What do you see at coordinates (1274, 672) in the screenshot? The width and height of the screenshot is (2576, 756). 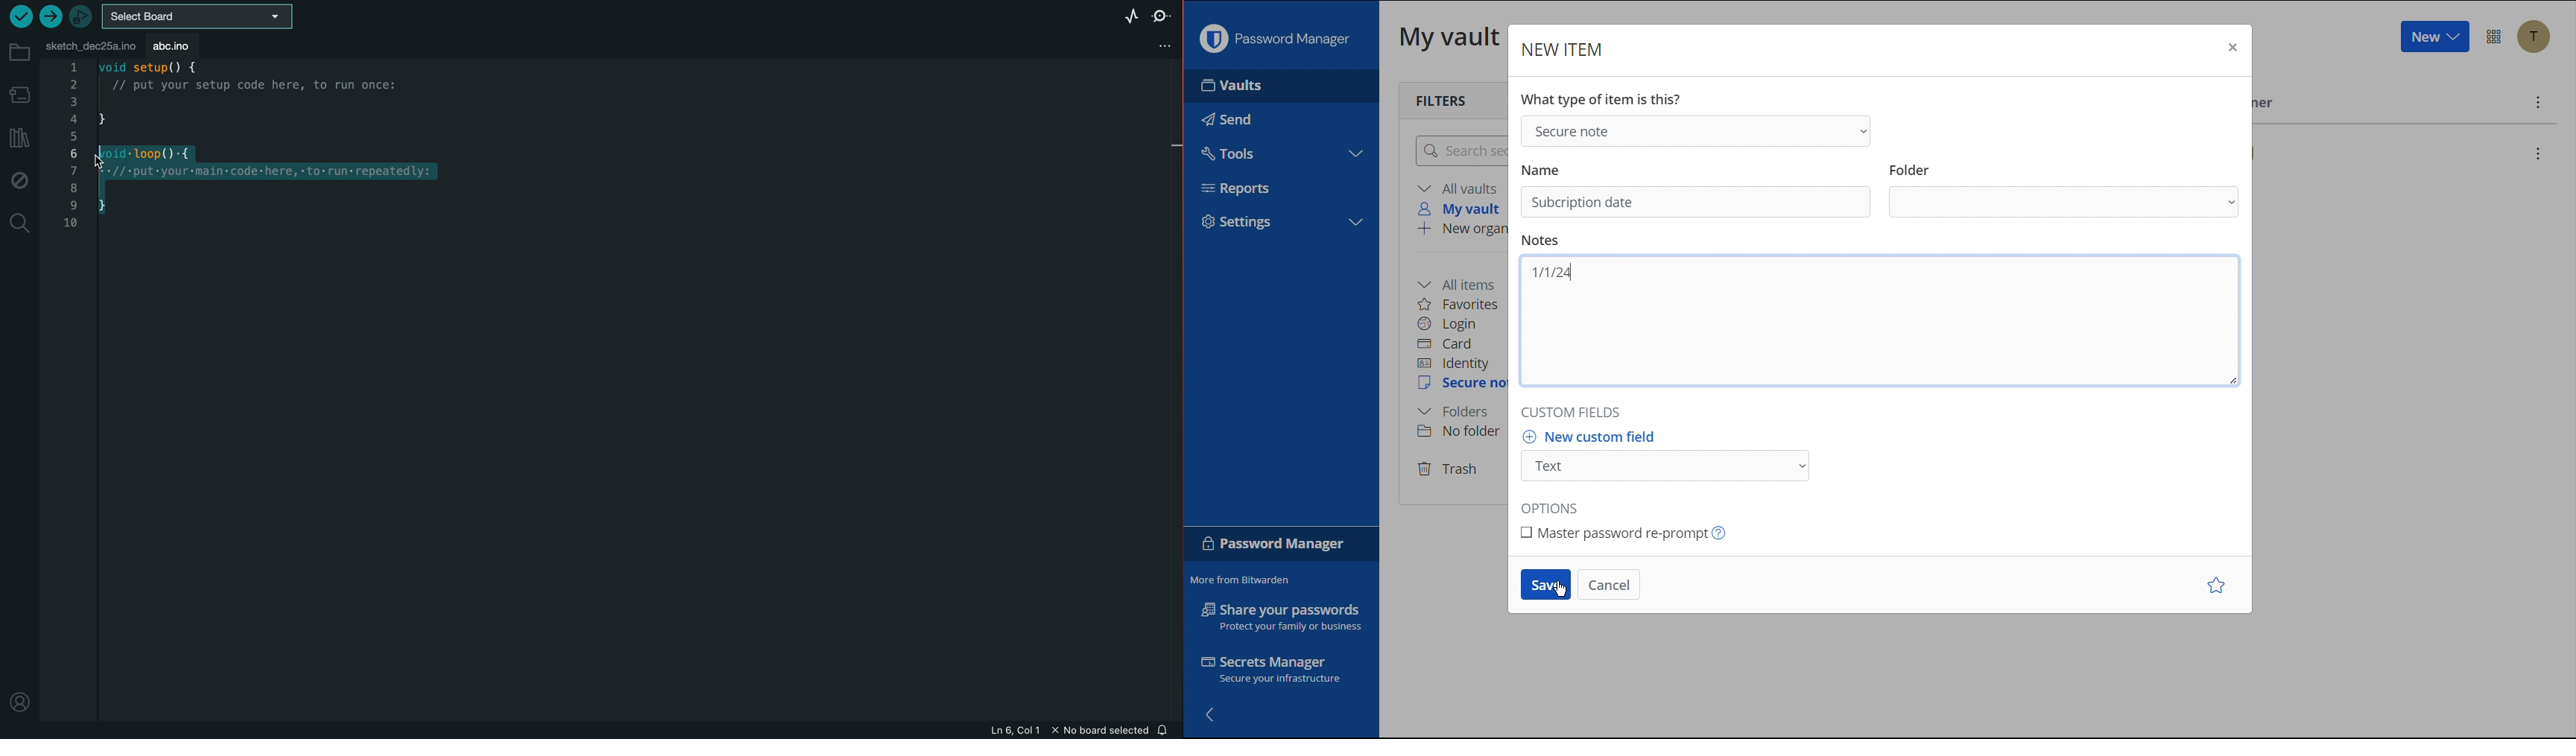 I see `Secrets Manager` at bounding box center [1274, 672].